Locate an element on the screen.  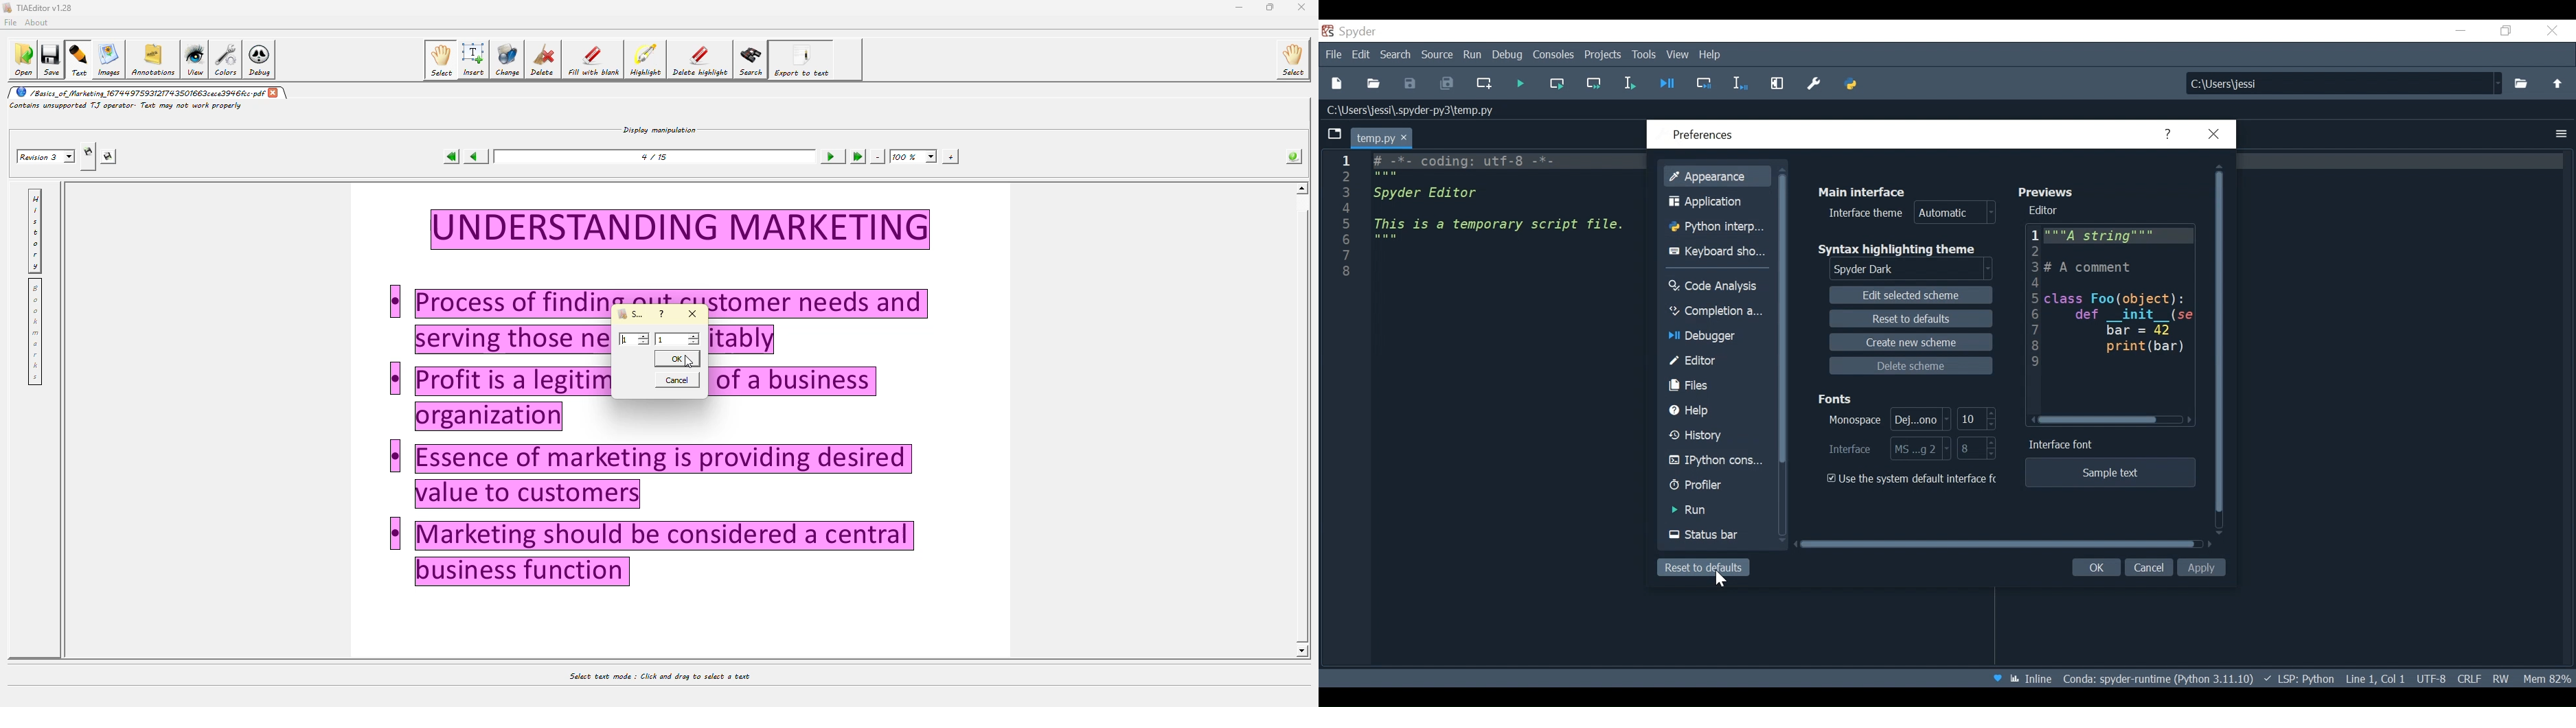
Preferences is located at coordinates (1706, 135).